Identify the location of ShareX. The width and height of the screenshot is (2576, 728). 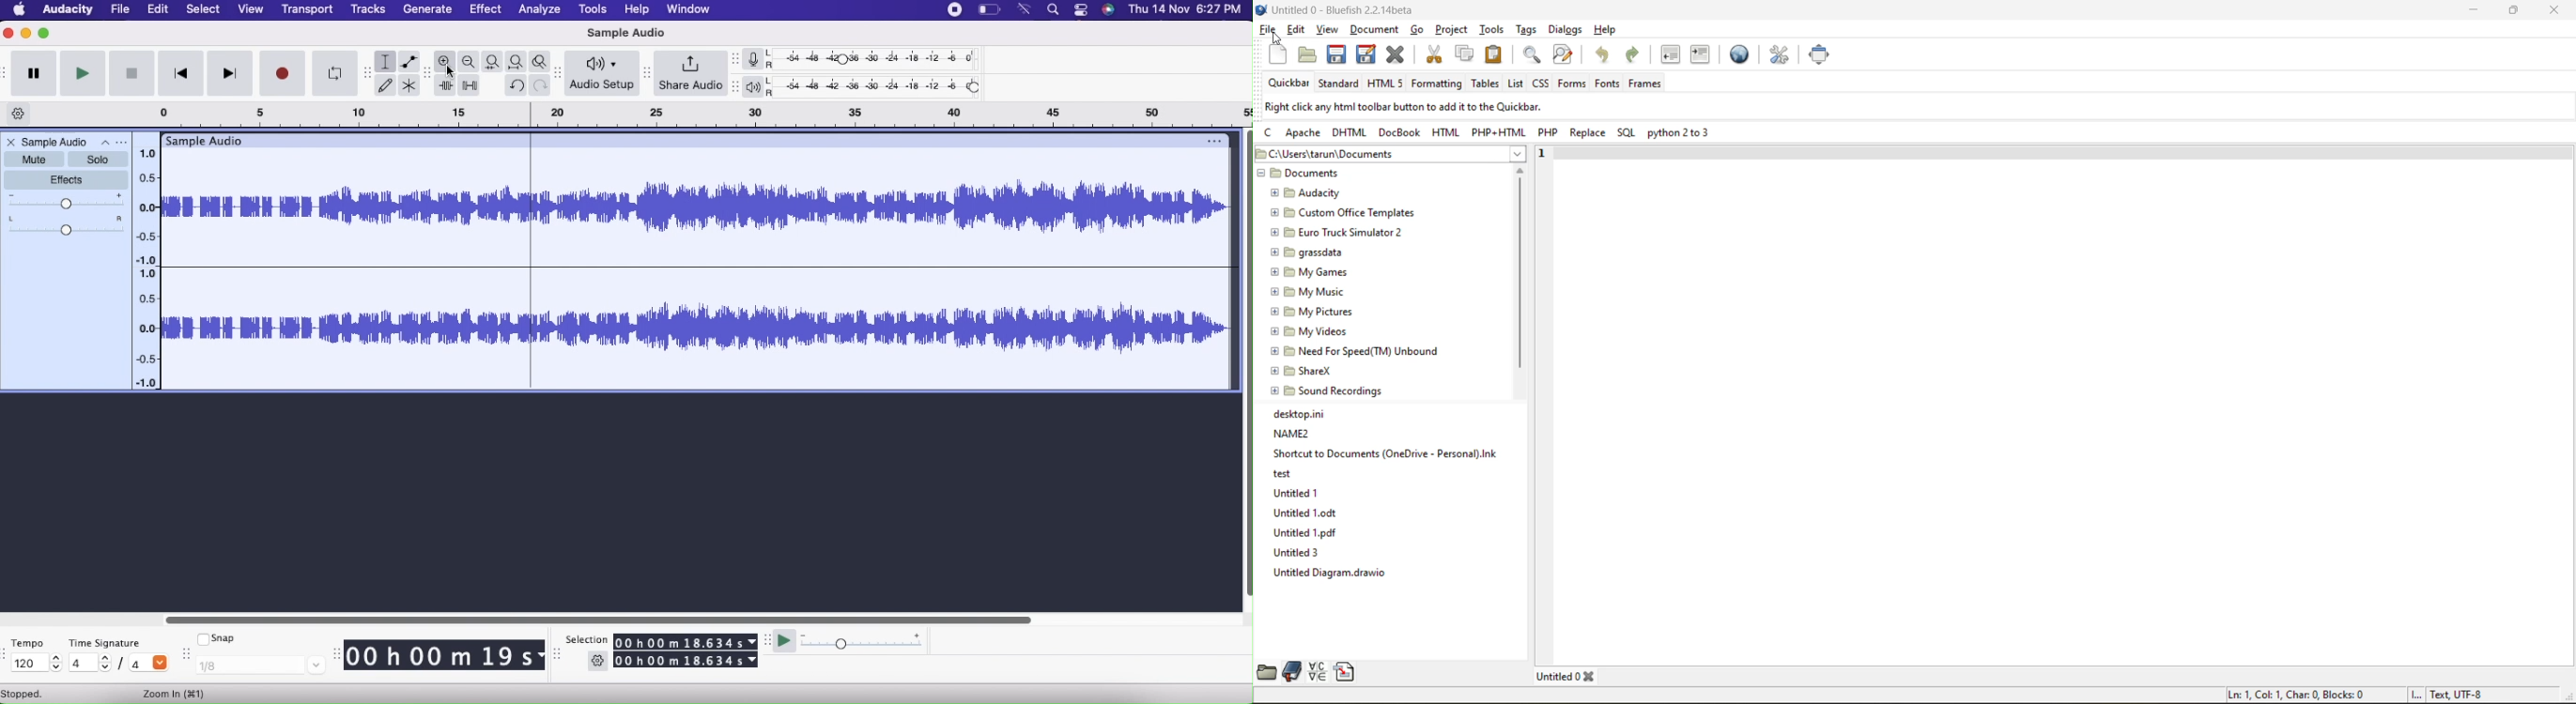
(1302, 370).